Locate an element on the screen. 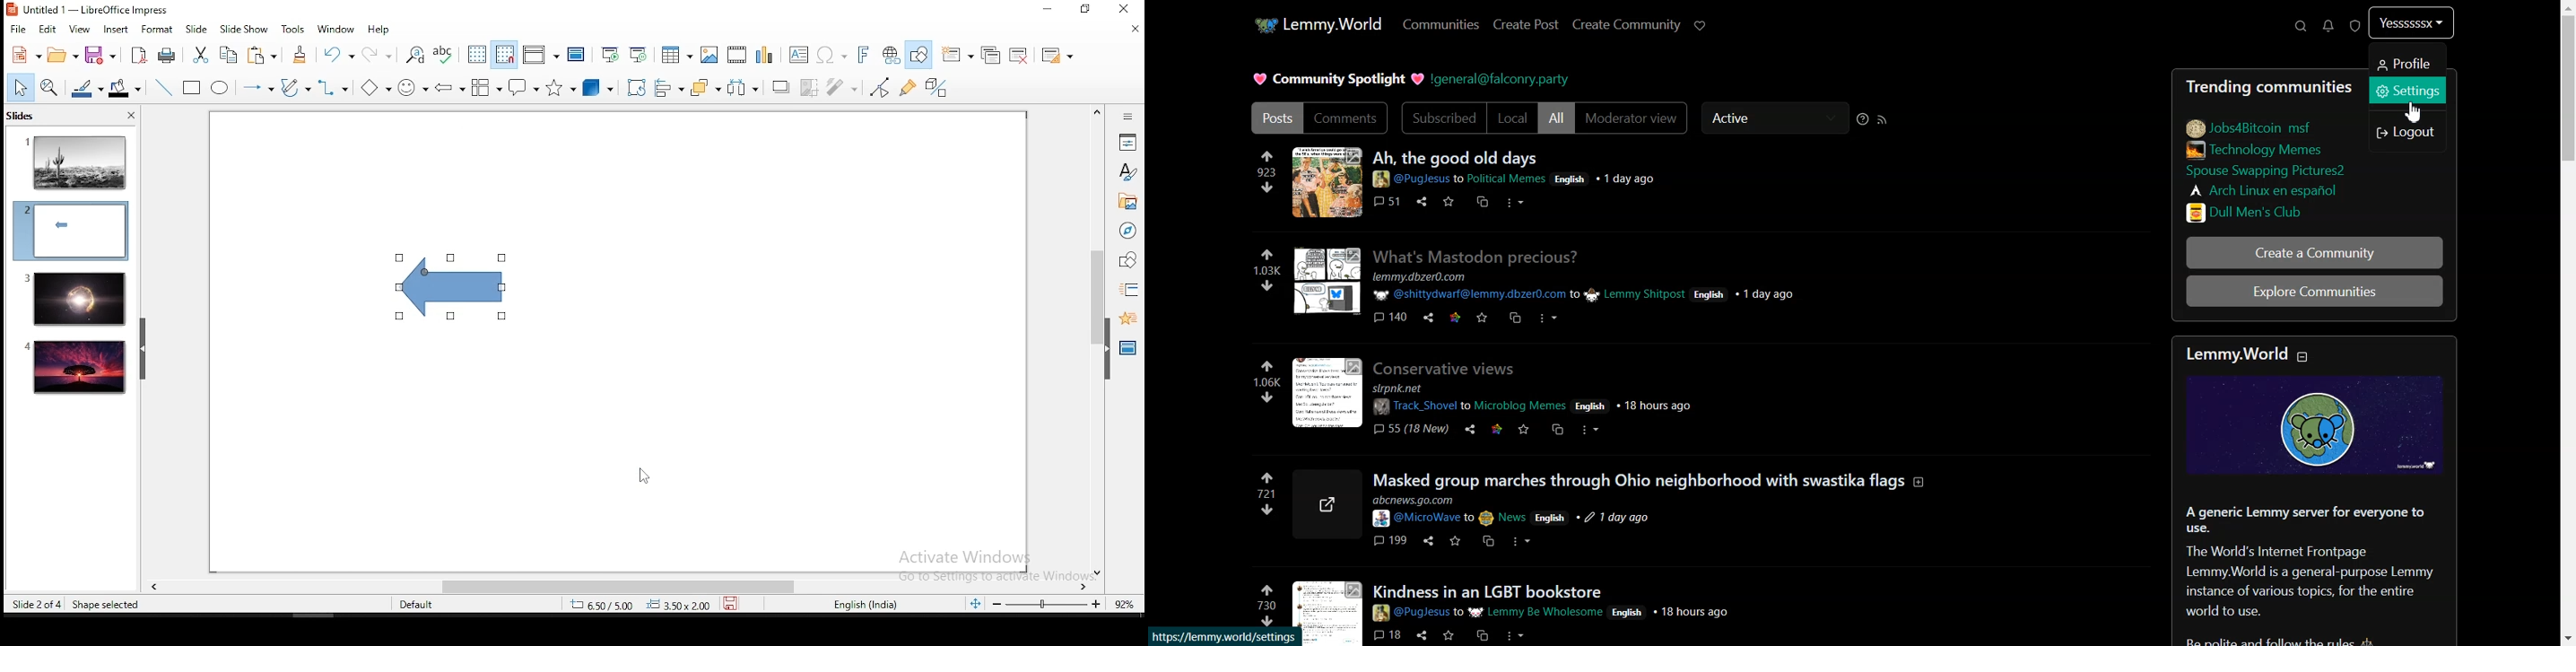 This screenshot has height=672, width=2576. Posts is located at coordinates (1274, 118).